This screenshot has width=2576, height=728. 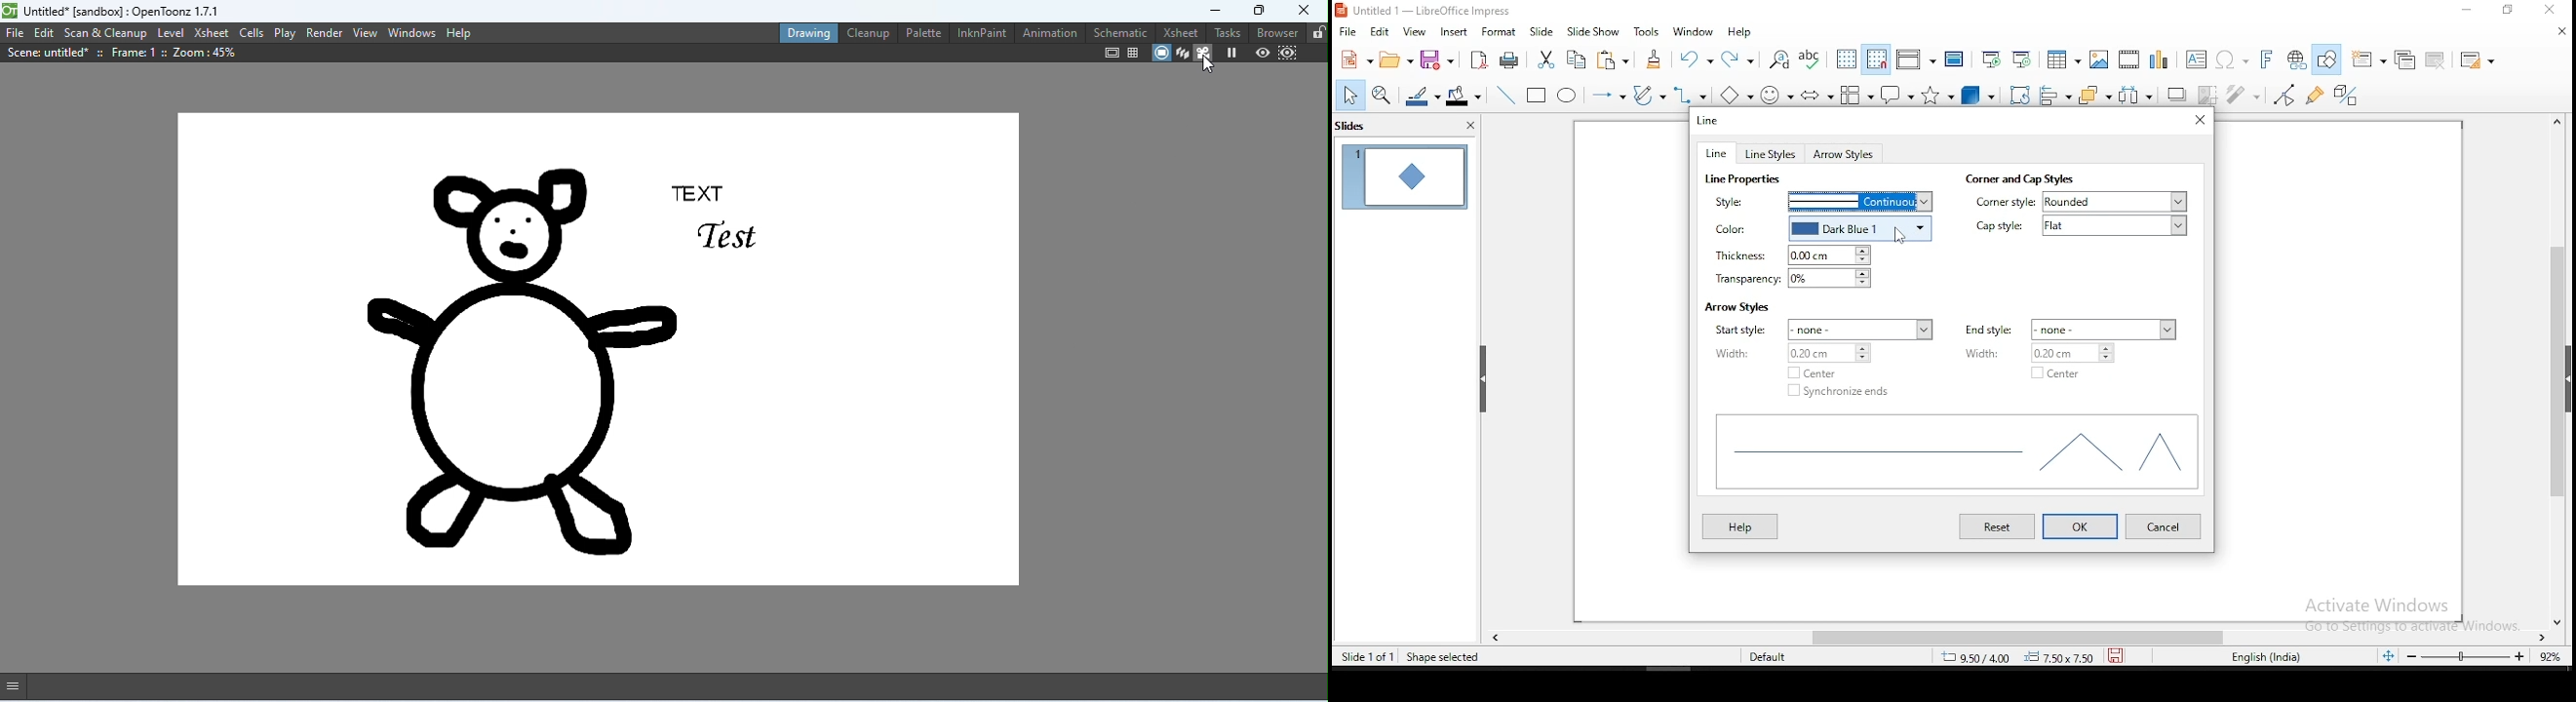 I want to click on Drawing, so click(x=803, y=31).